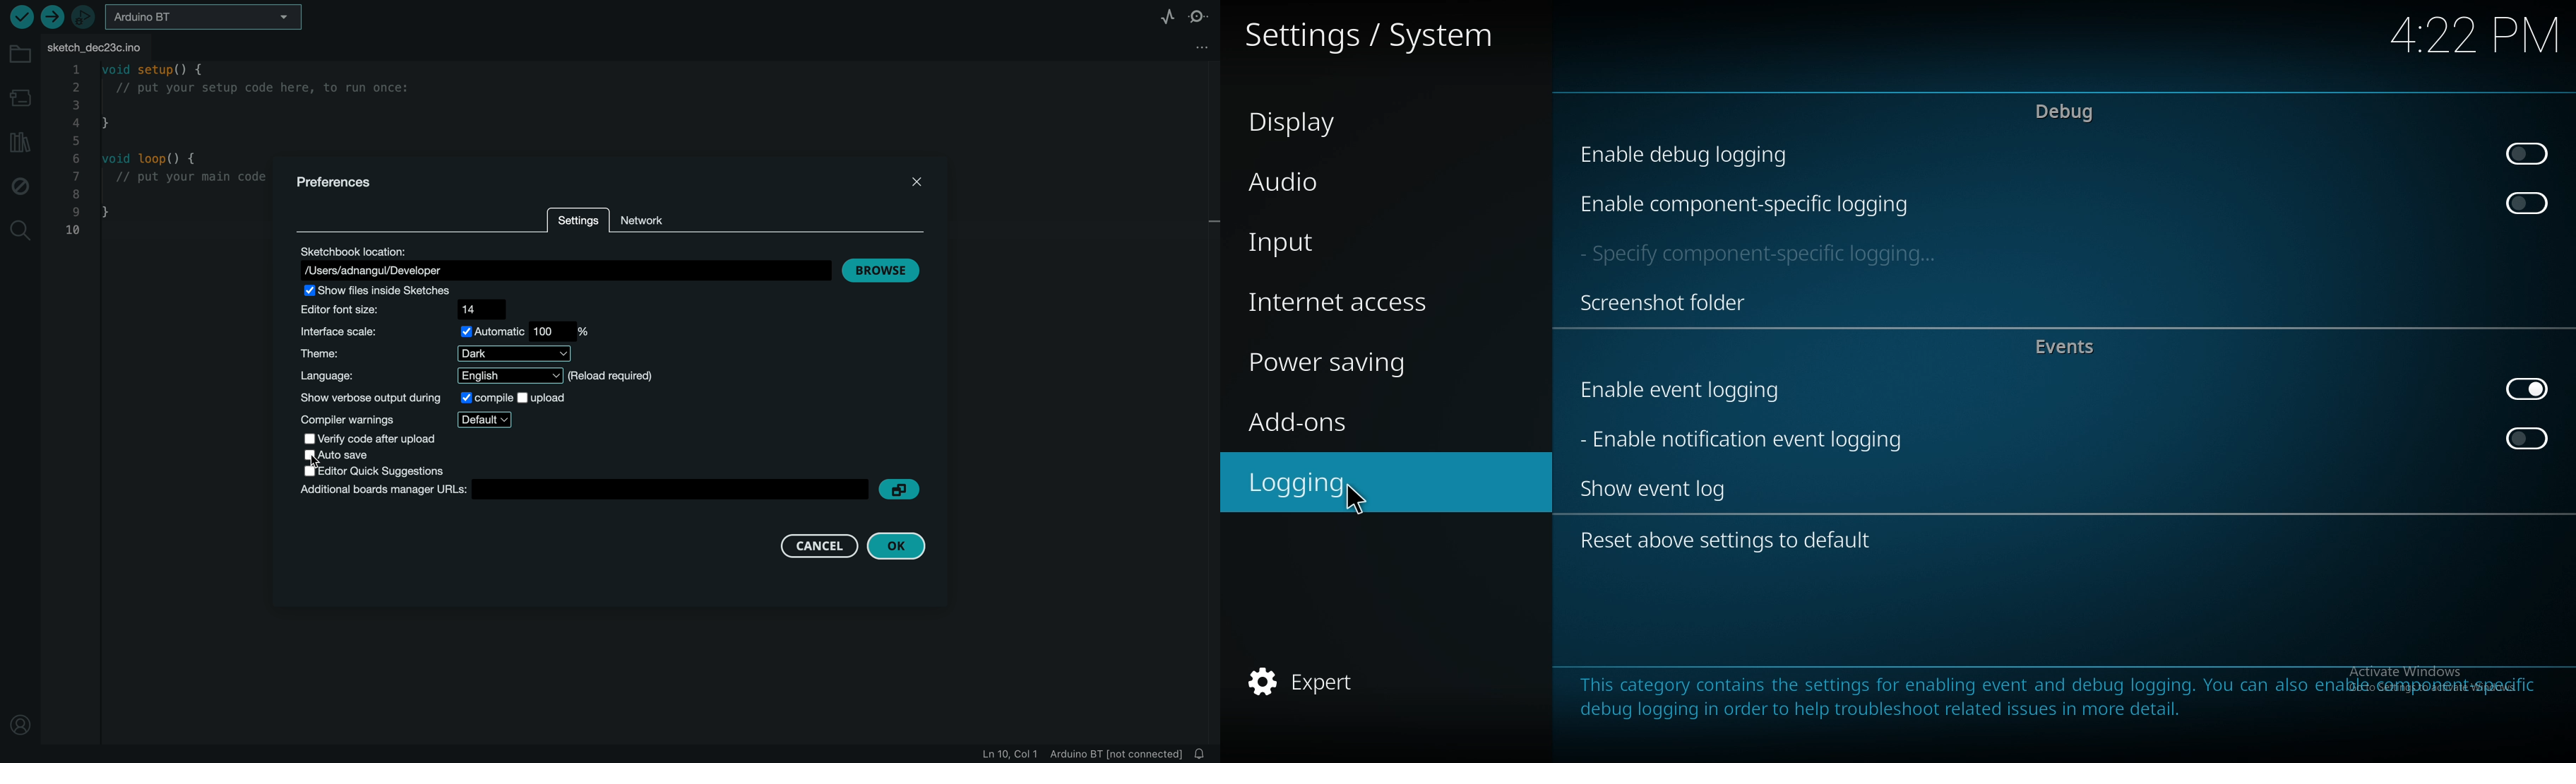 Image resolution: width=2576 pixels, height=784 pixels. What do you see at coordinates (1664, 302) in the screenshot?
I see `screenshot folder` at bounding box center [1664, 302].